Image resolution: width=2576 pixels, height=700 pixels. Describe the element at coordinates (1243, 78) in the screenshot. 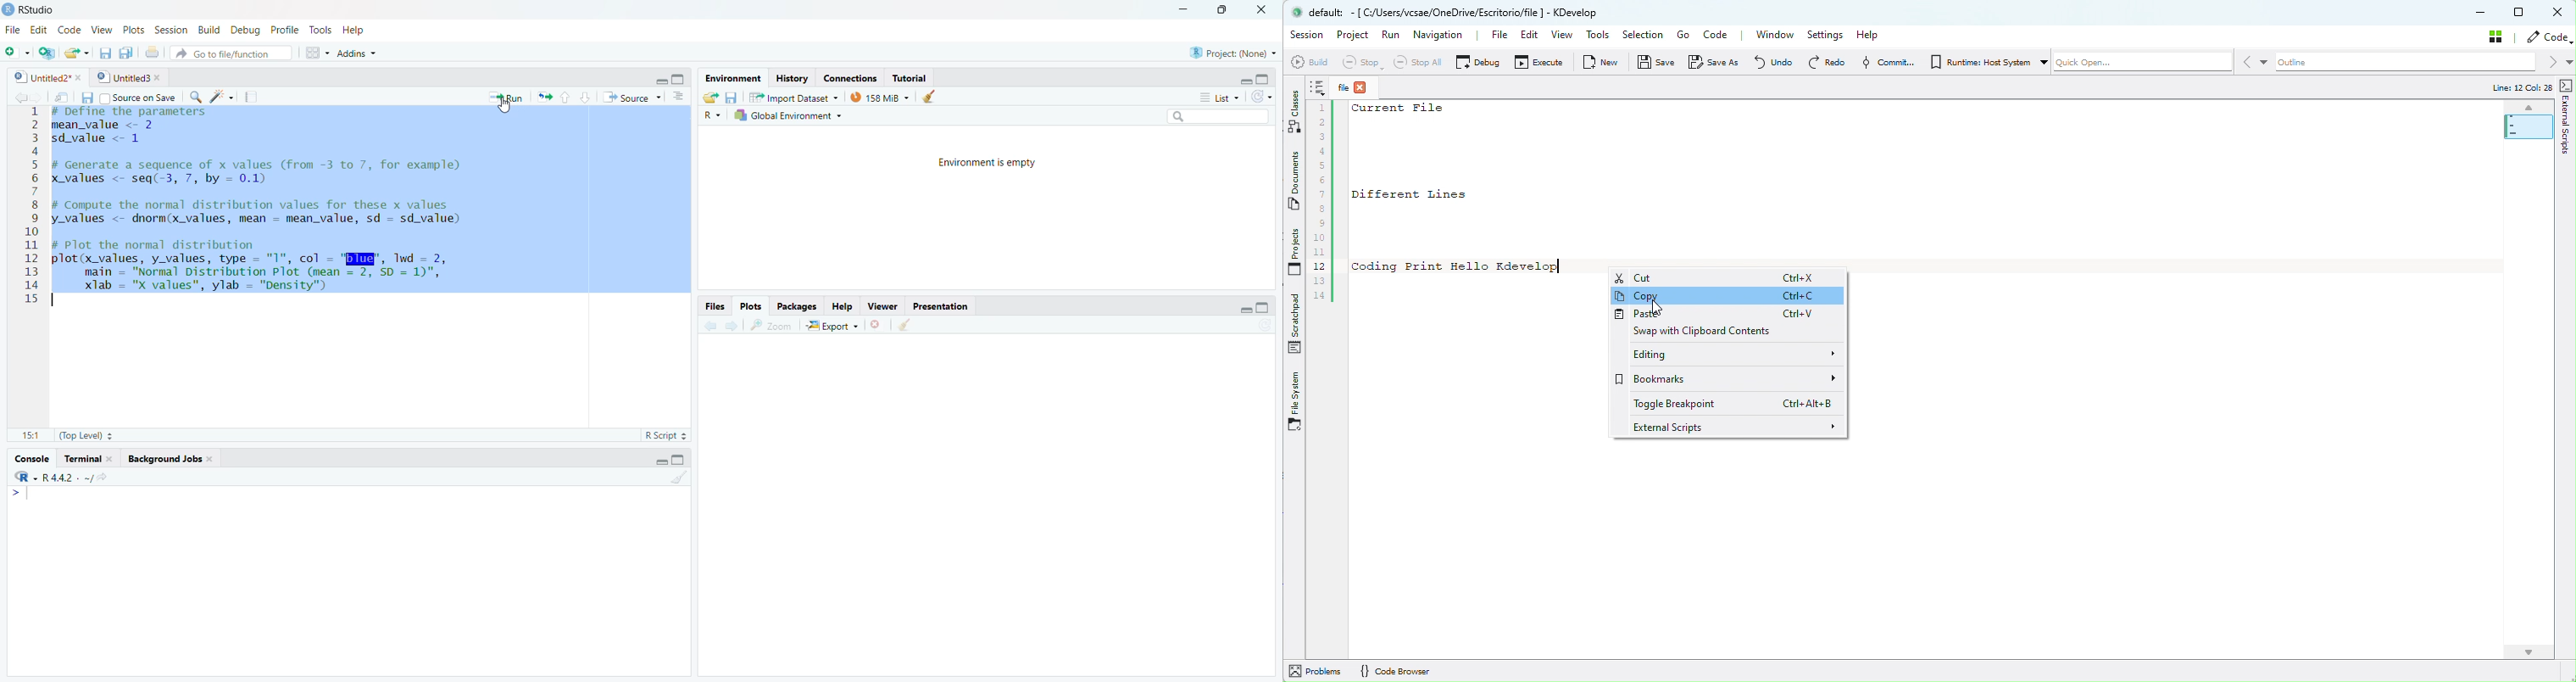

I see `Minimize/maximize` at that location.